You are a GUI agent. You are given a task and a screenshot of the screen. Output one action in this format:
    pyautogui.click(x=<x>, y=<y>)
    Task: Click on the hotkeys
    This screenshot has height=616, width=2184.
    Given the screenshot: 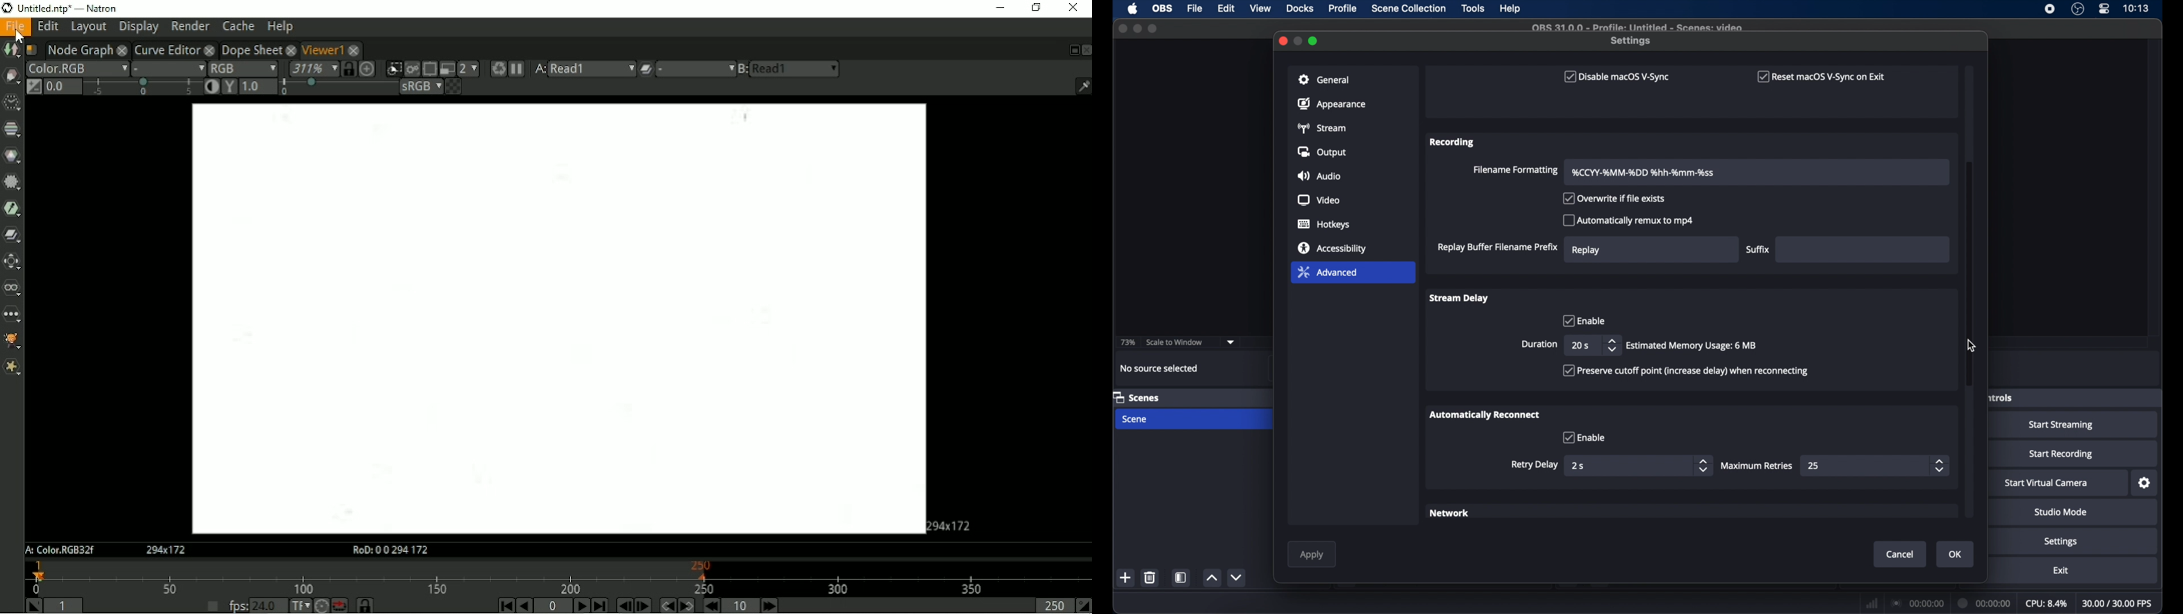 What is the action you would take?
    pyautogui.click(x=1325, y=225)
    